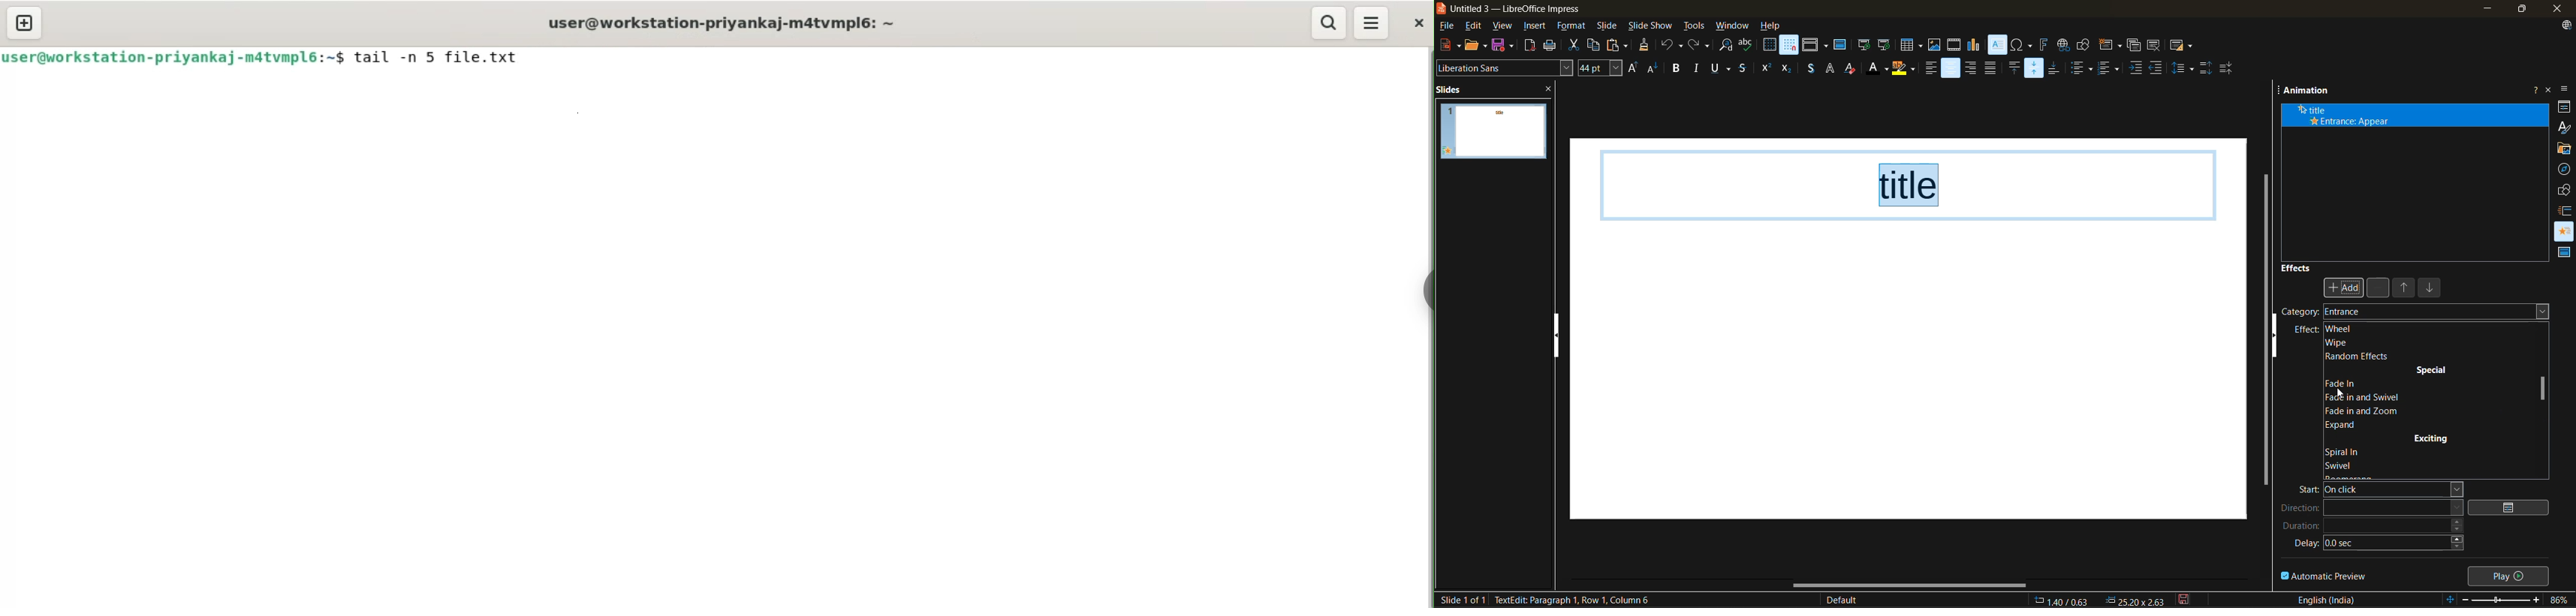 The width and height of the screenshot is (2576, 616). I want to click on vertical scroll bar, so click(2544, 388).